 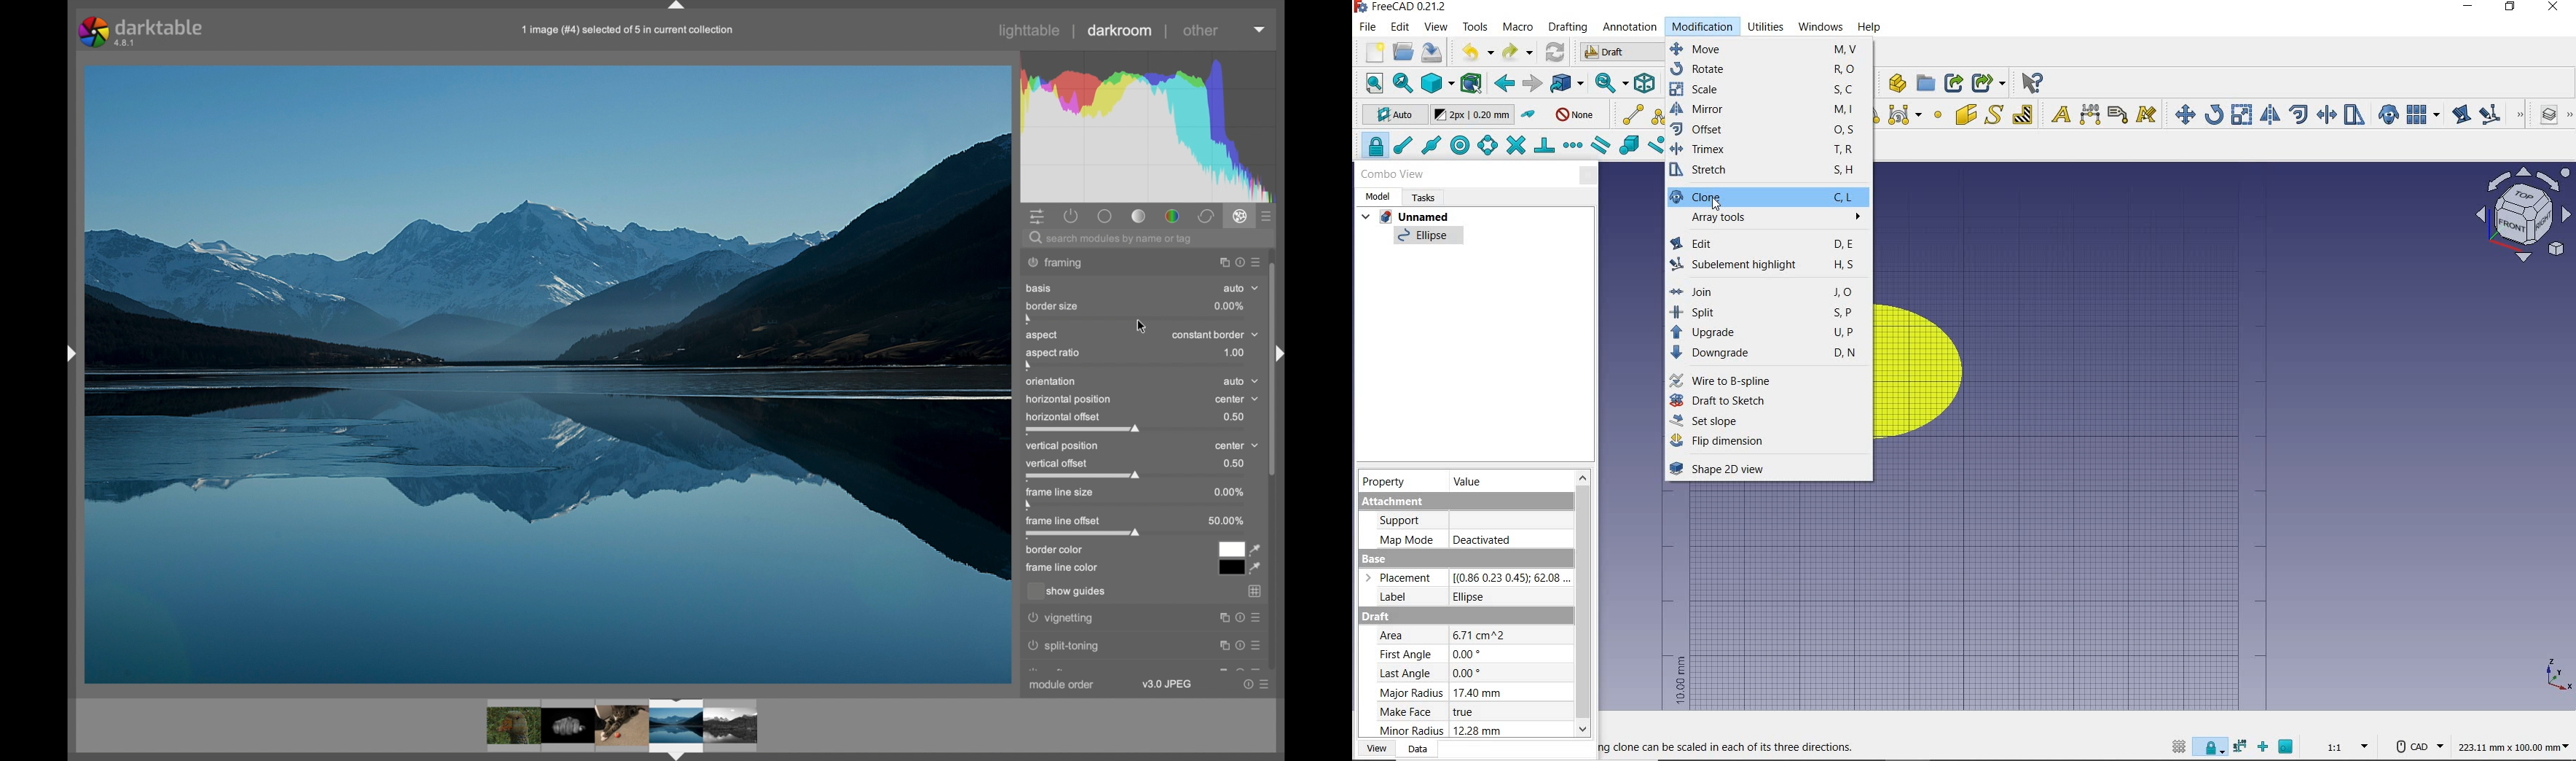 I want to click on go to linked object, so click(x=1566, y=85).